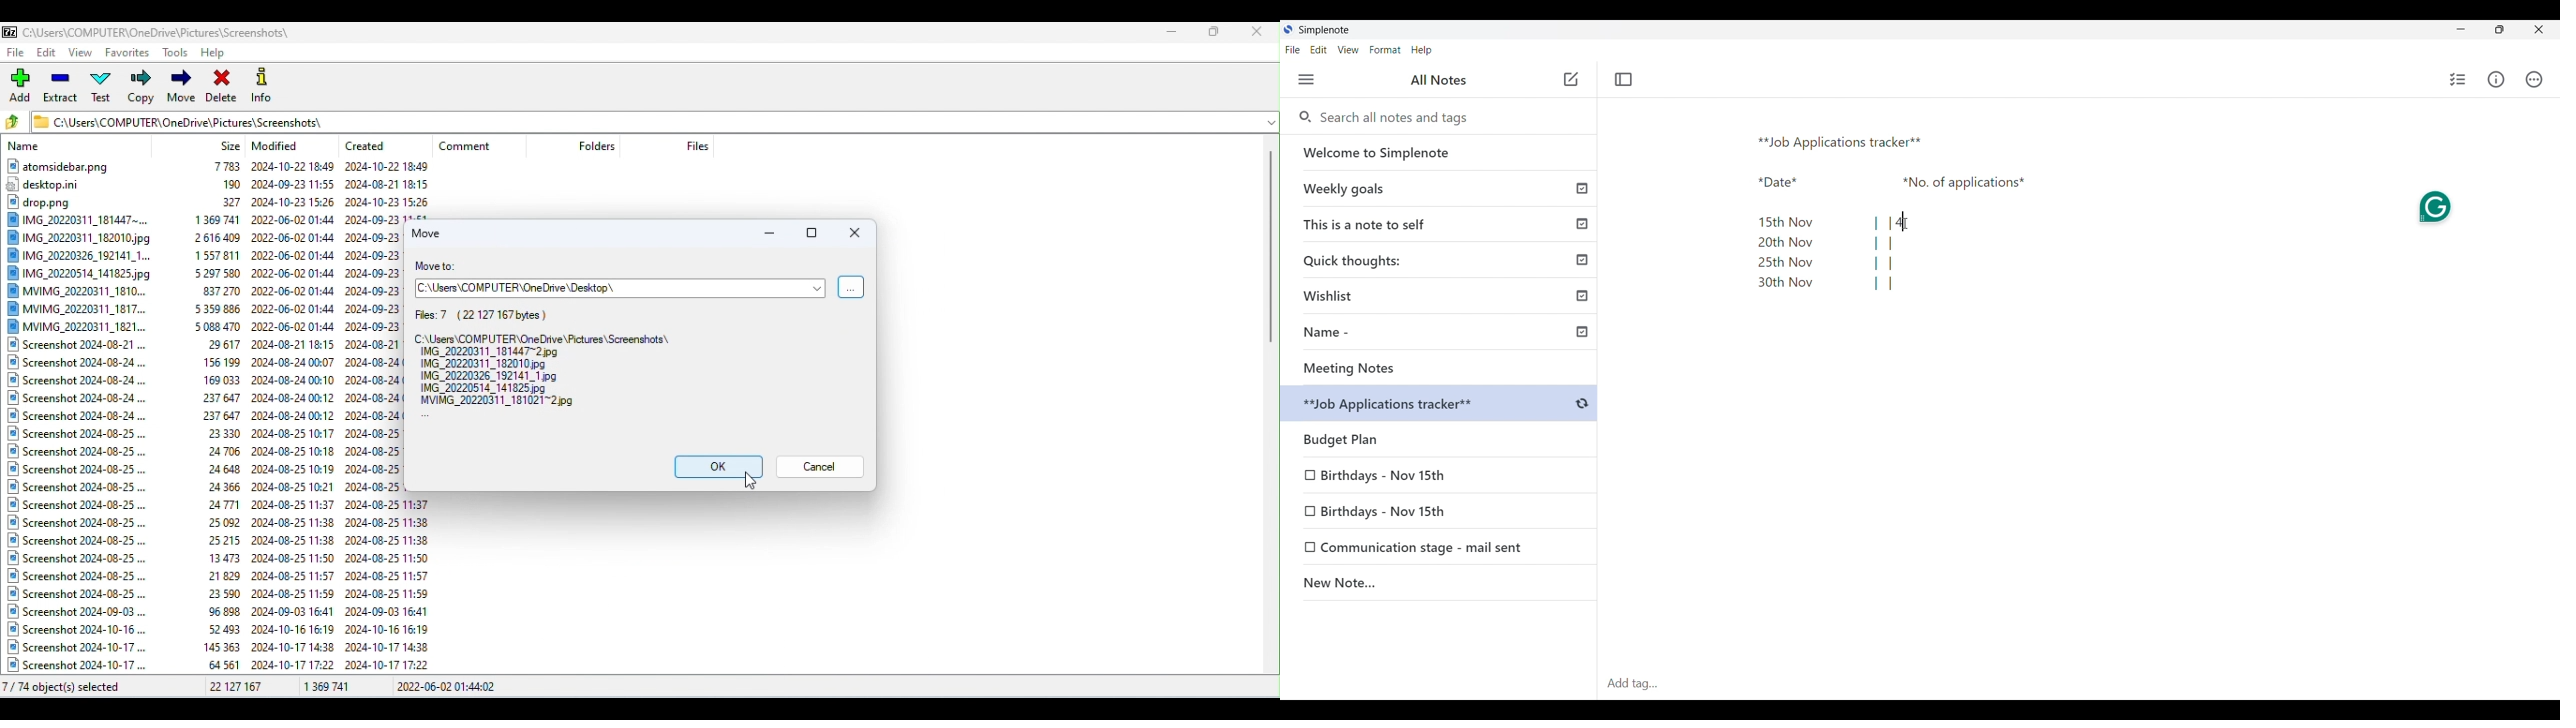  I want to click on Close interface, so click(2539, 29).